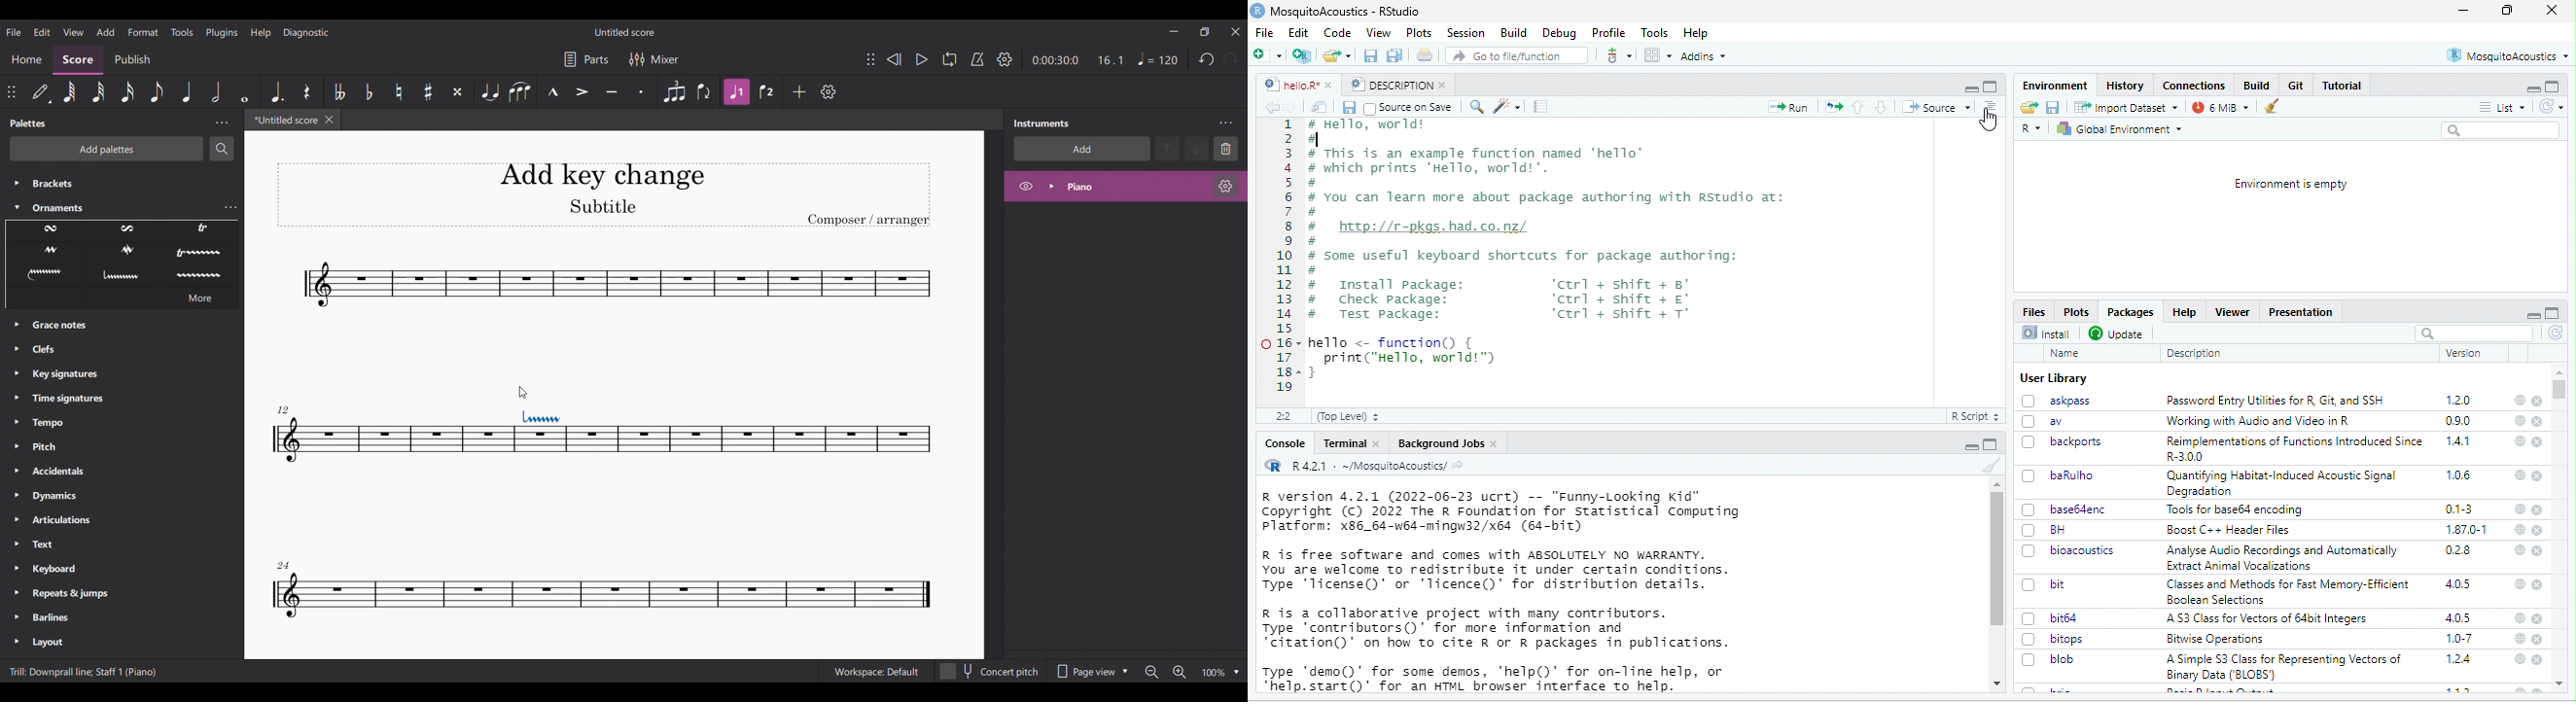  Describe the element at coordinates (2460, 420) in the screenshot. I see `0.9.0` at that location.